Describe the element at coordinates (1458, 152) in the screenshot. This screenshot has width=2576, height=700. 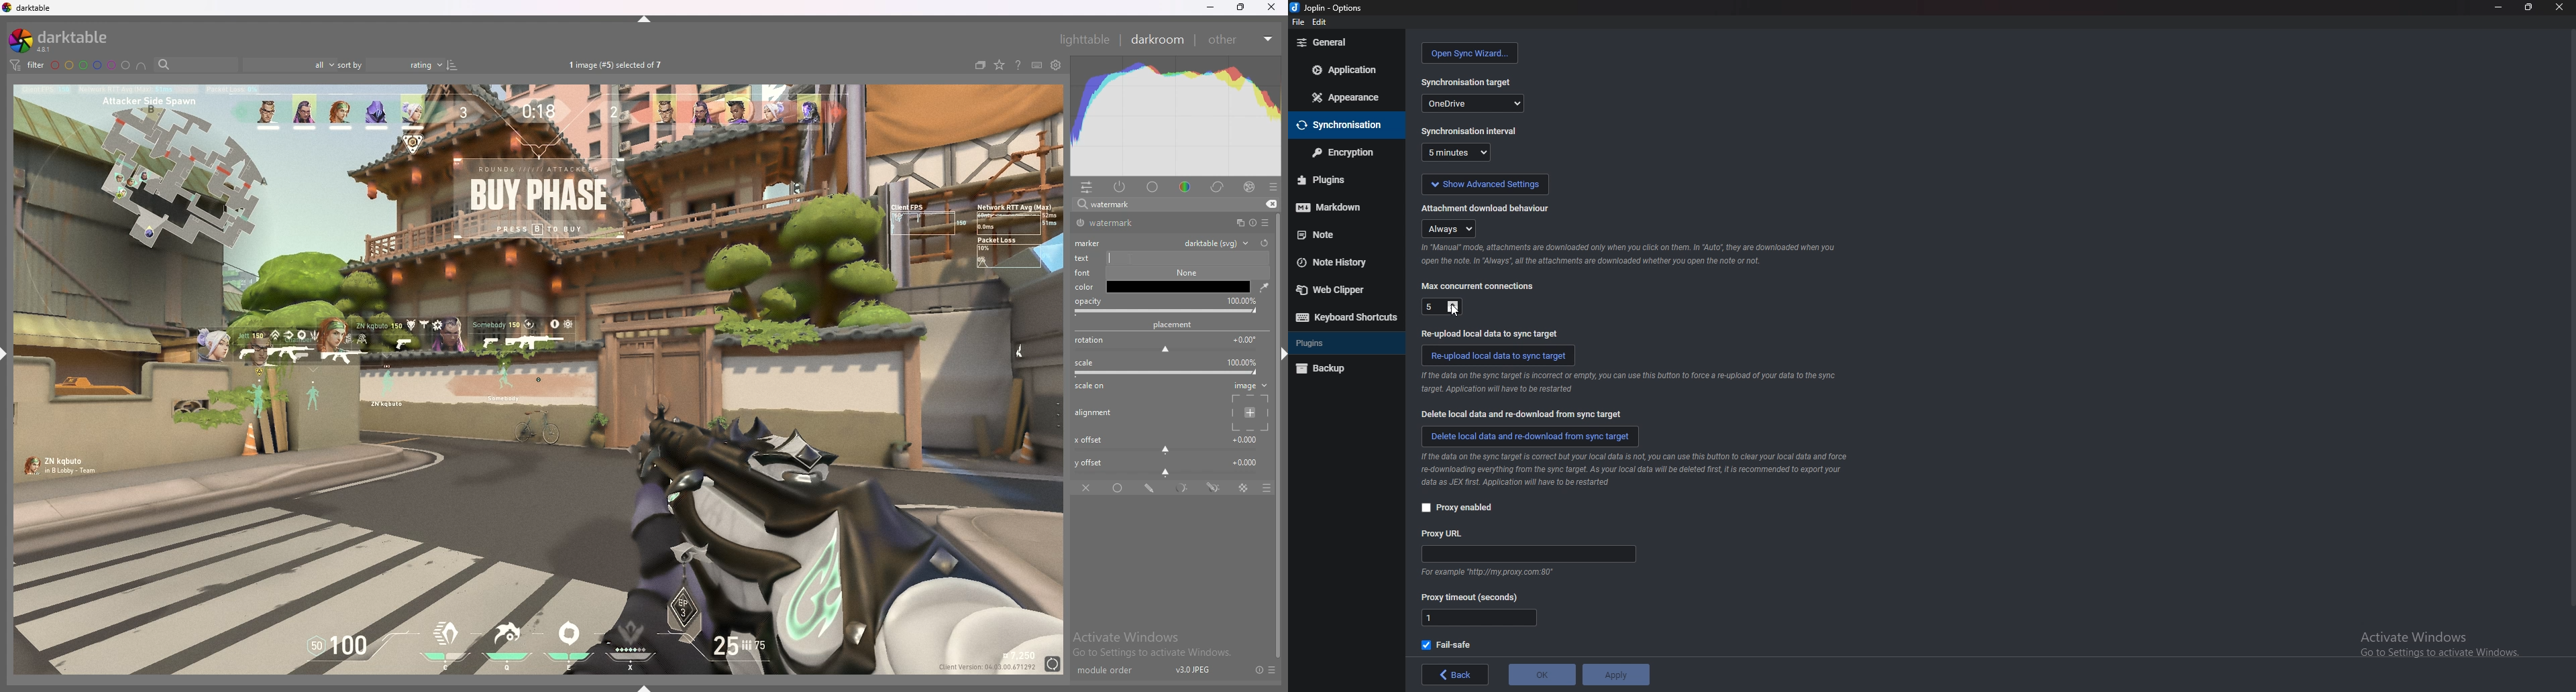
I see `5 minutes` at that location.